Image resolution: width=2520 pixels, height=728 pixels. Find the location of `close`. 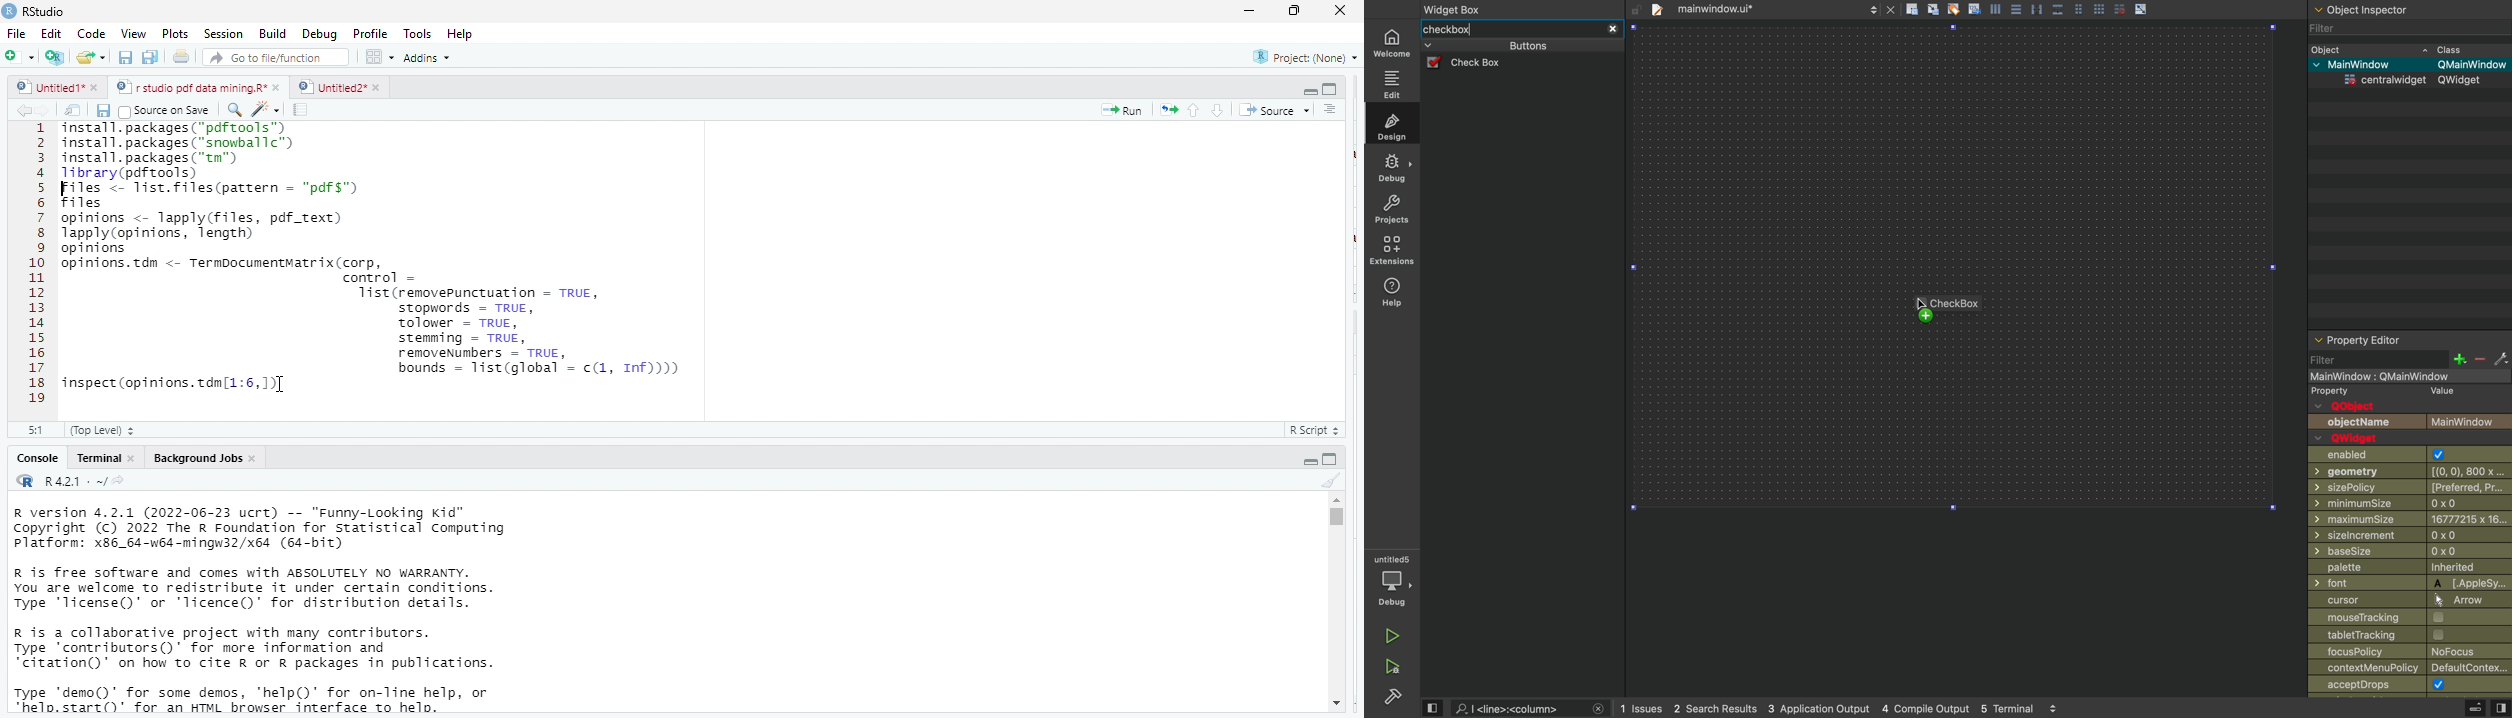

close is located at coordinates (132, 458).